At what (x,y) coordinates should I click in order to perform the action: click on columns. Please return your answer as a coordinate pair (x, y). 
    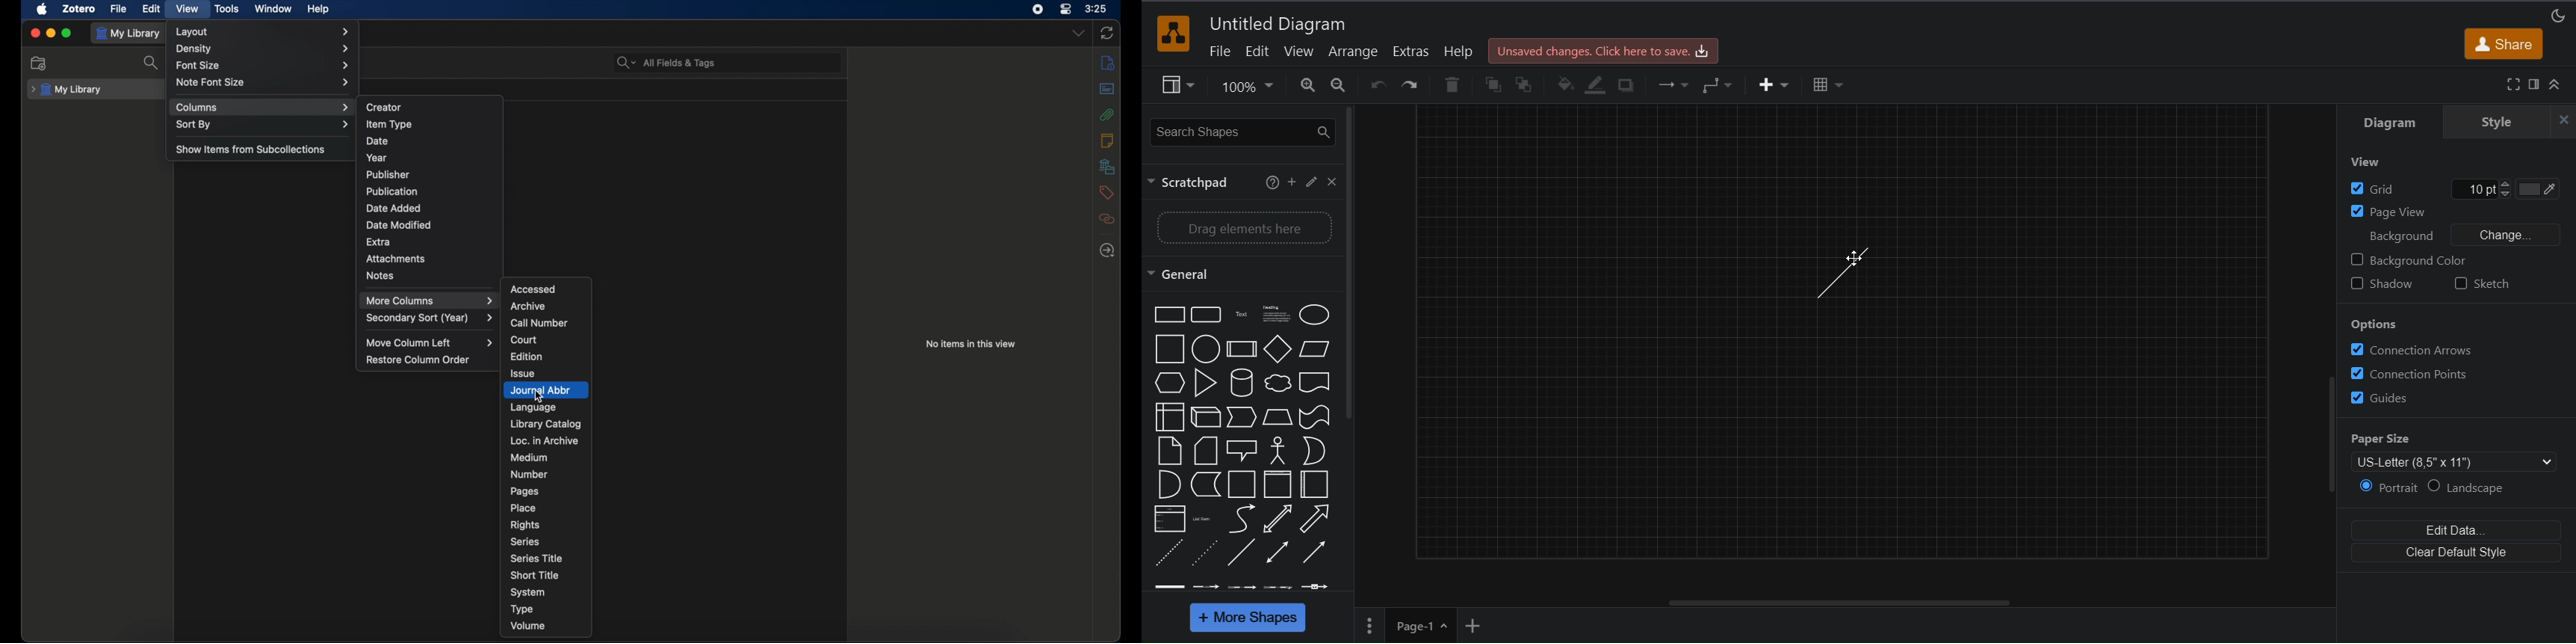
    Looking at the image, I should click on (264, 107).